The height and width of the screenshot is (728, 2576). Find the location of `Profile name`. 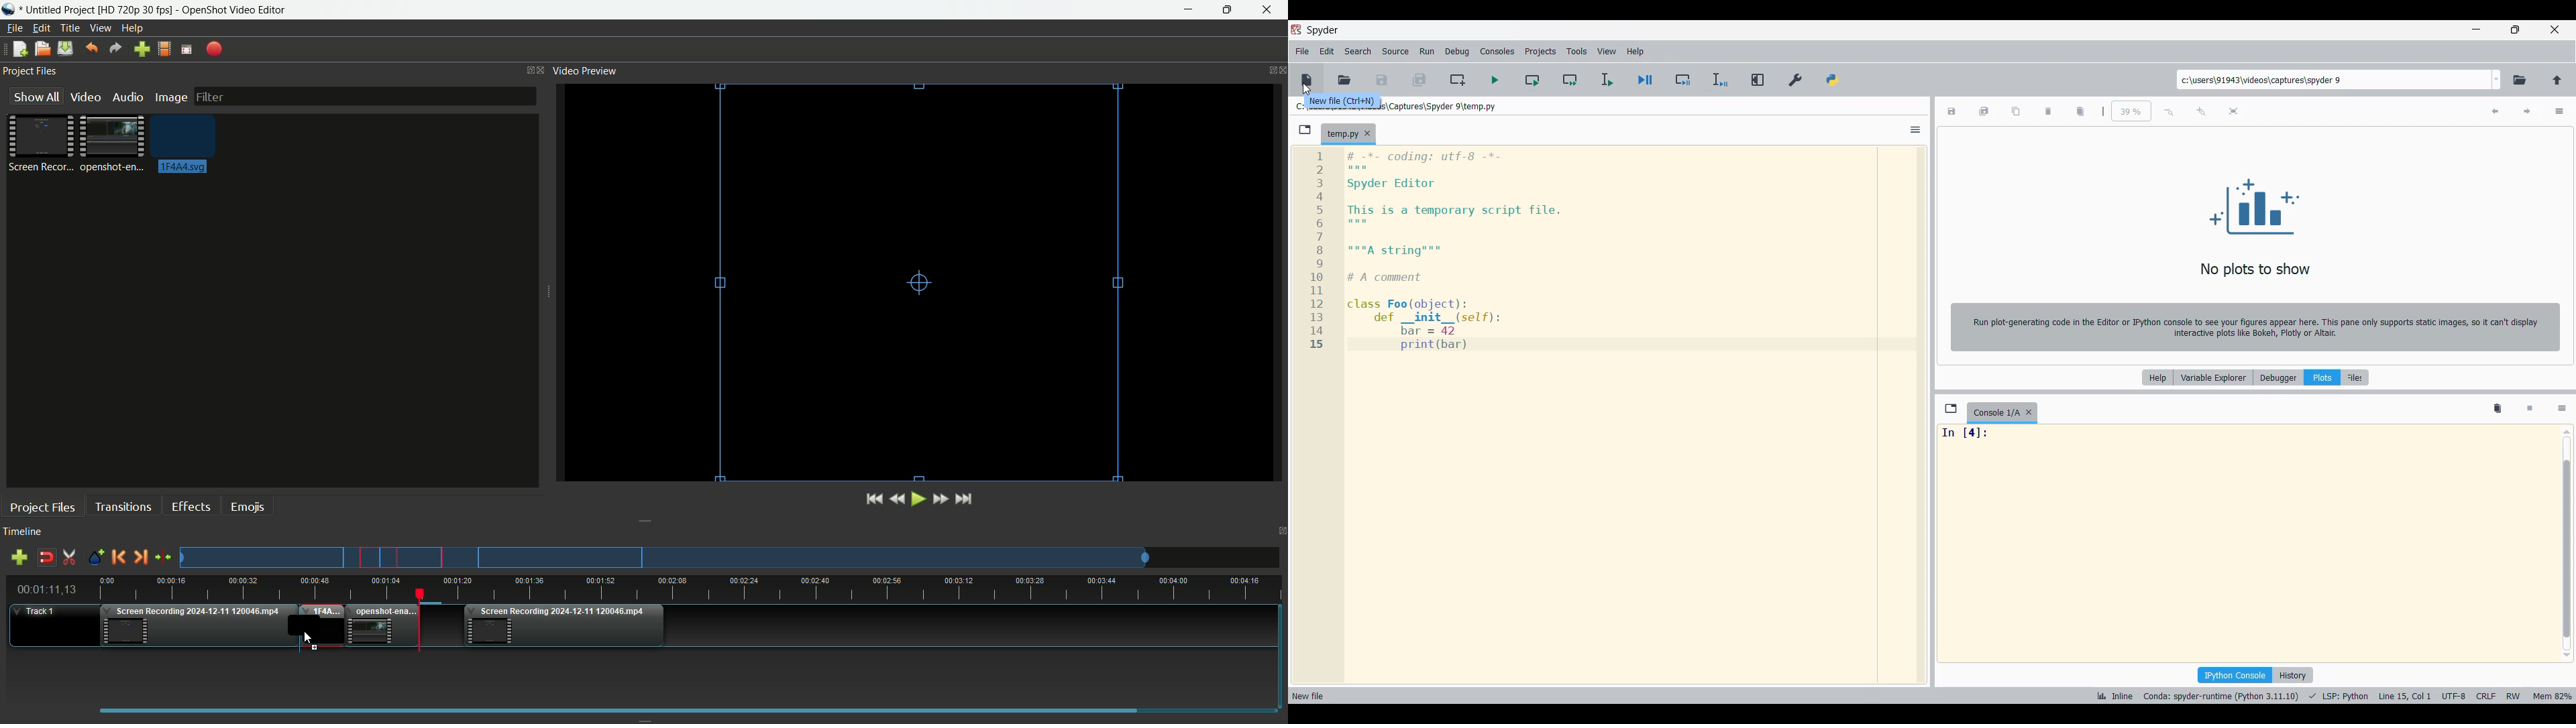

Profile name is located at coordinates (136, 11).